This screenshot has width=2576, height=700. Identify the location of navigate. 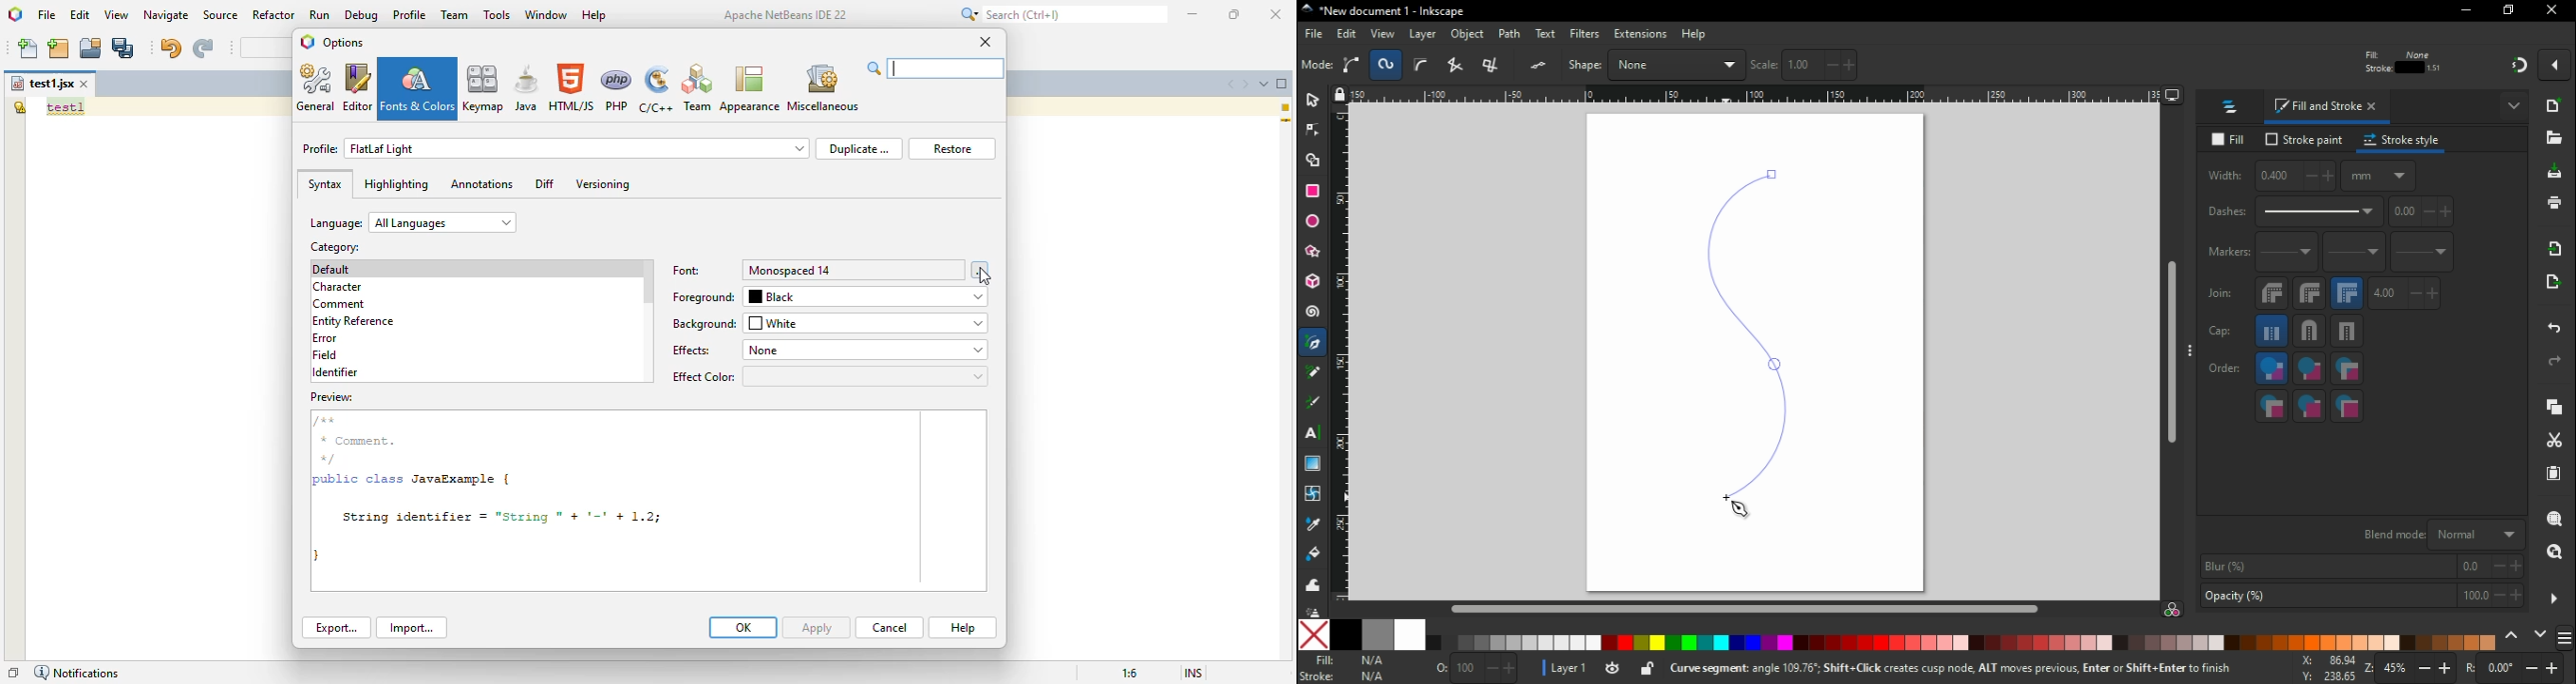
(166, 14).